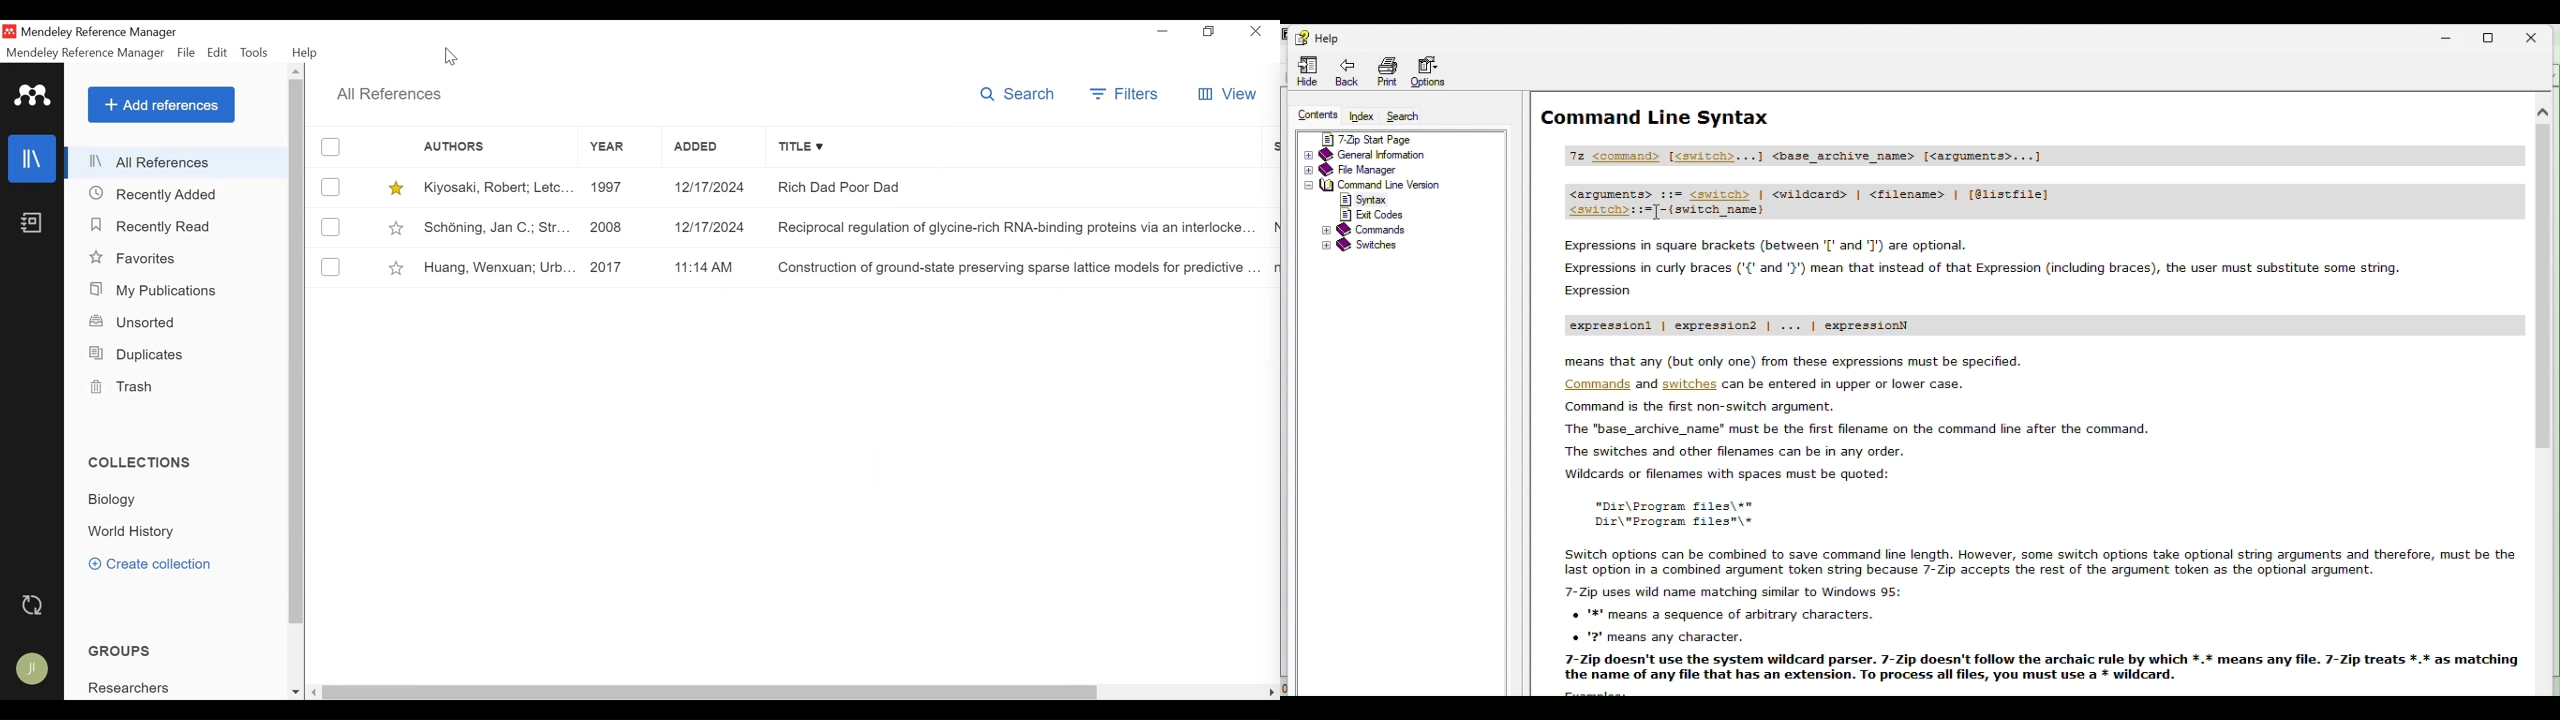 The width and height of the screenshot is (2576, 728). Describe the element at coordinates (491, 225) in the screenshot. I see `Schéning, Jan C.; Str...` at that location.